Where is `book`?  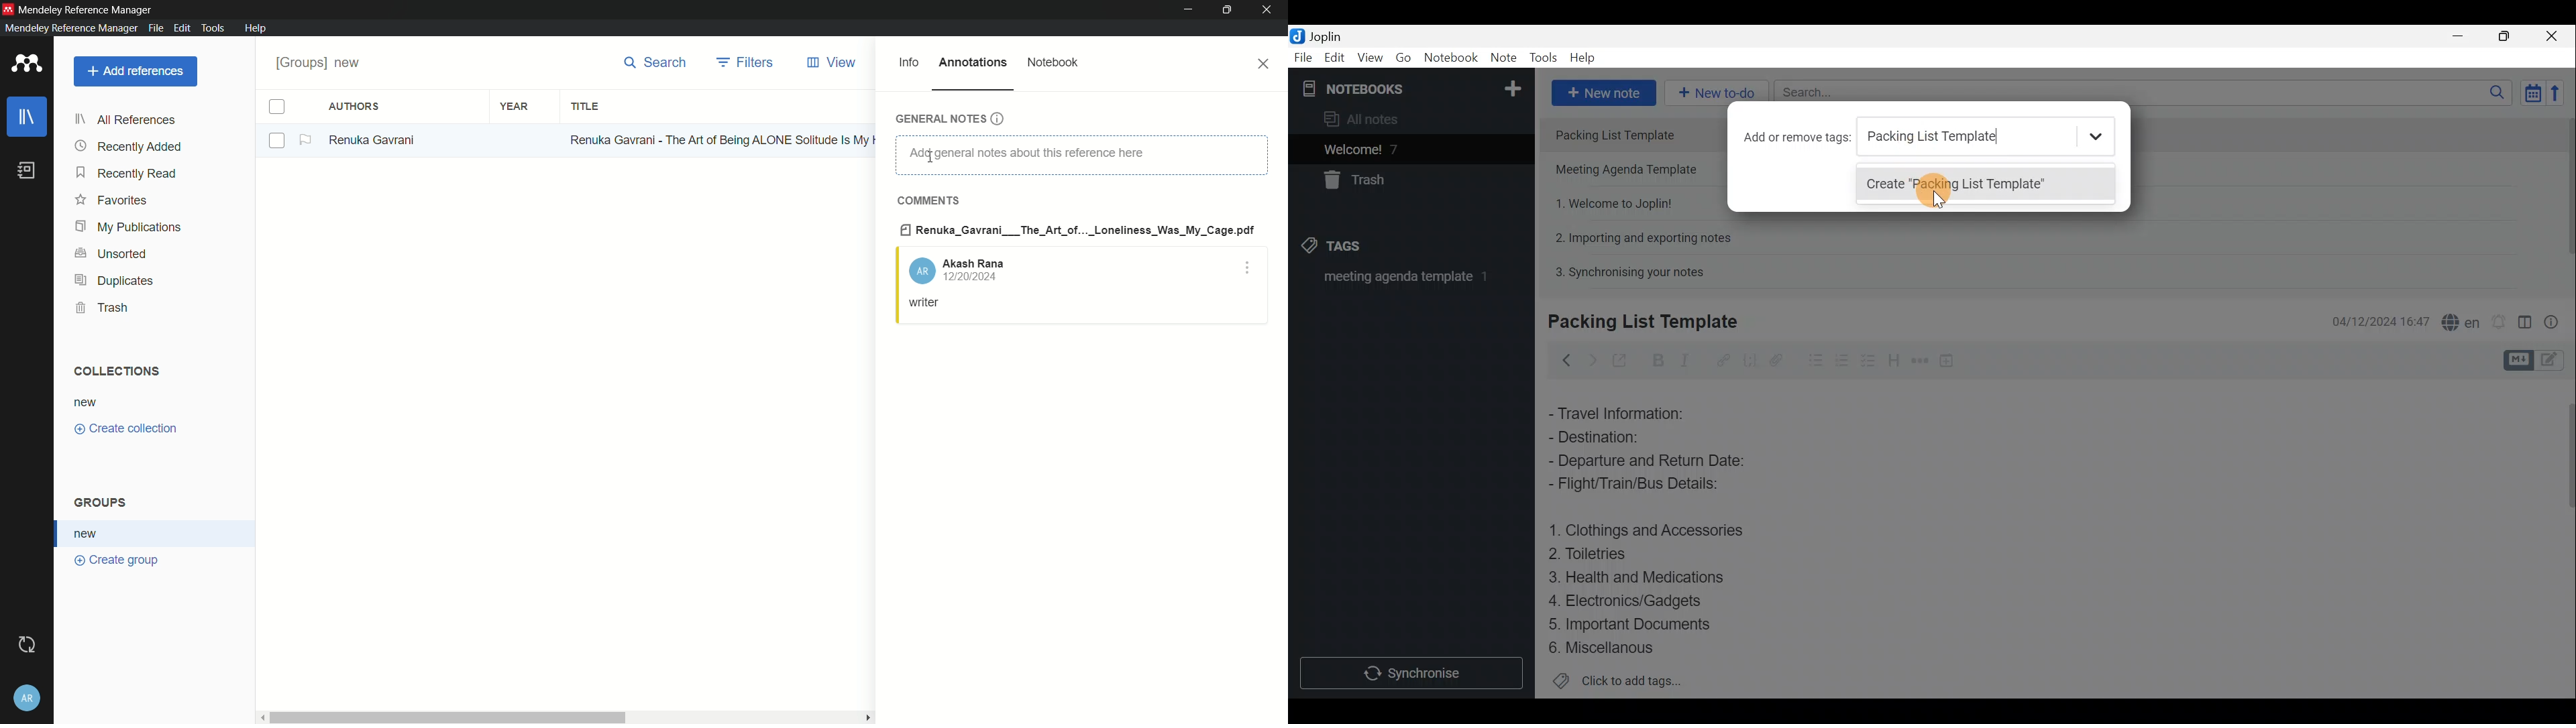 book is located at coordinates (27, 170).